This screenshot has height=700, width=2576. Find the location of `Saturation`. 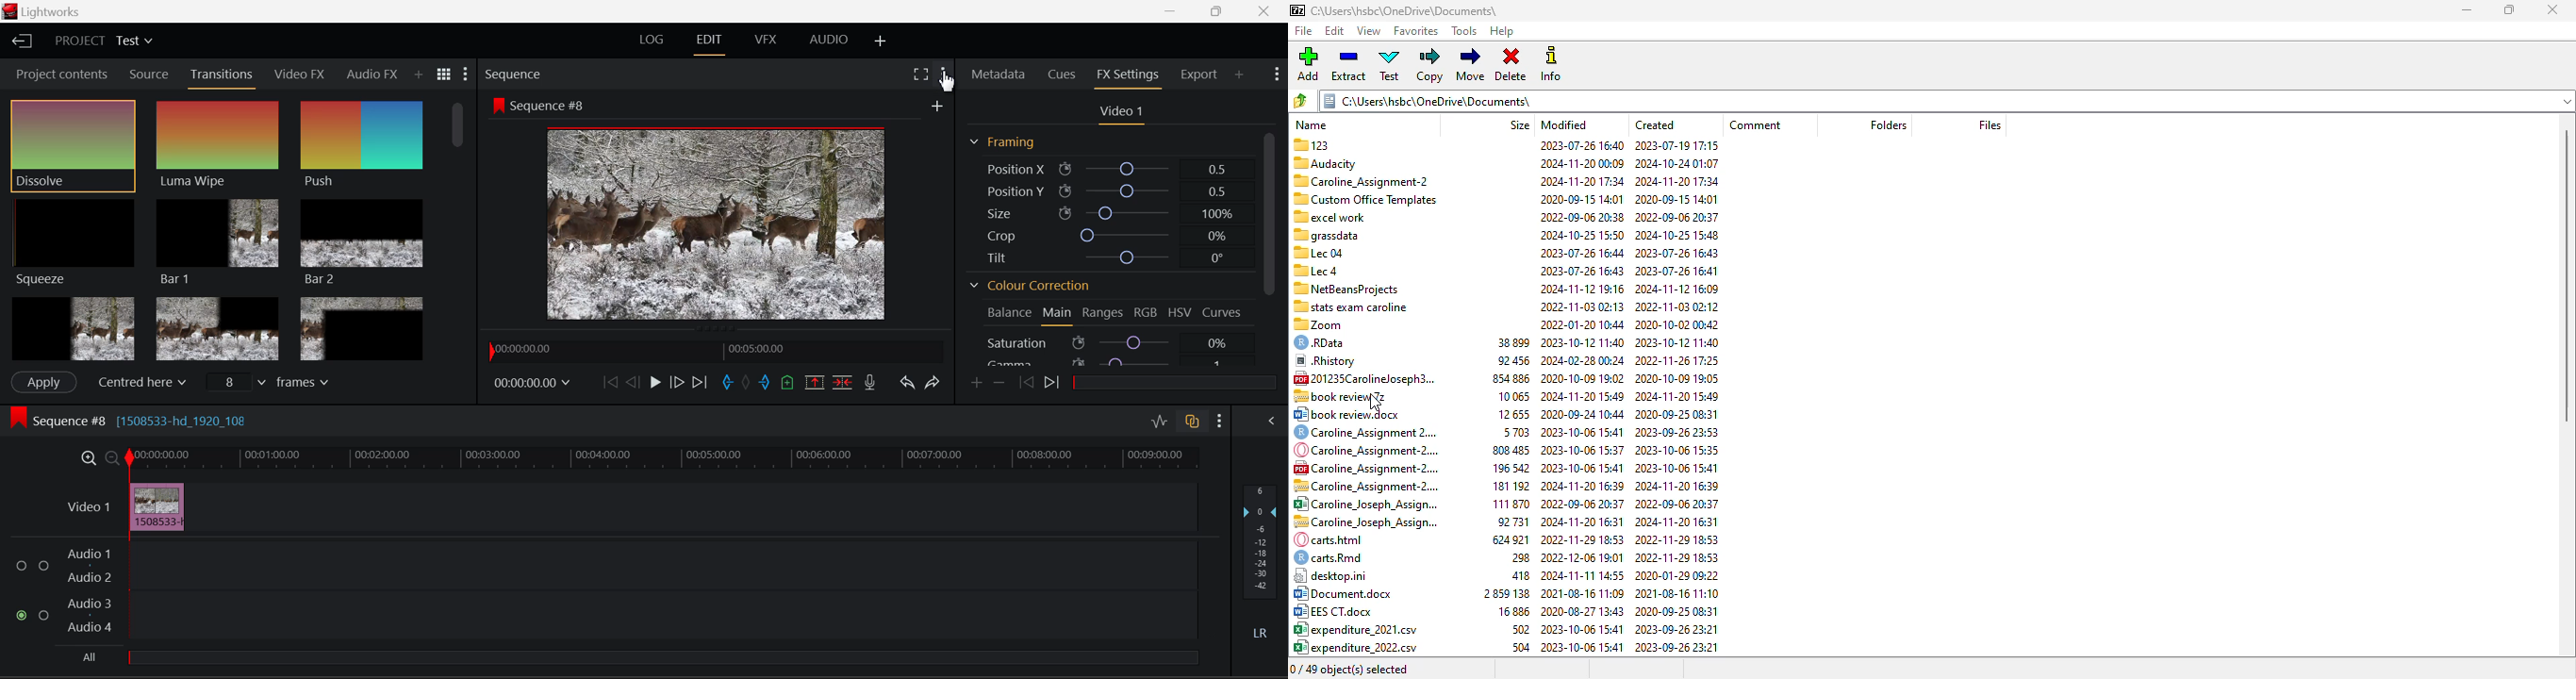

Saturation is located at coordinates (1110, 342).